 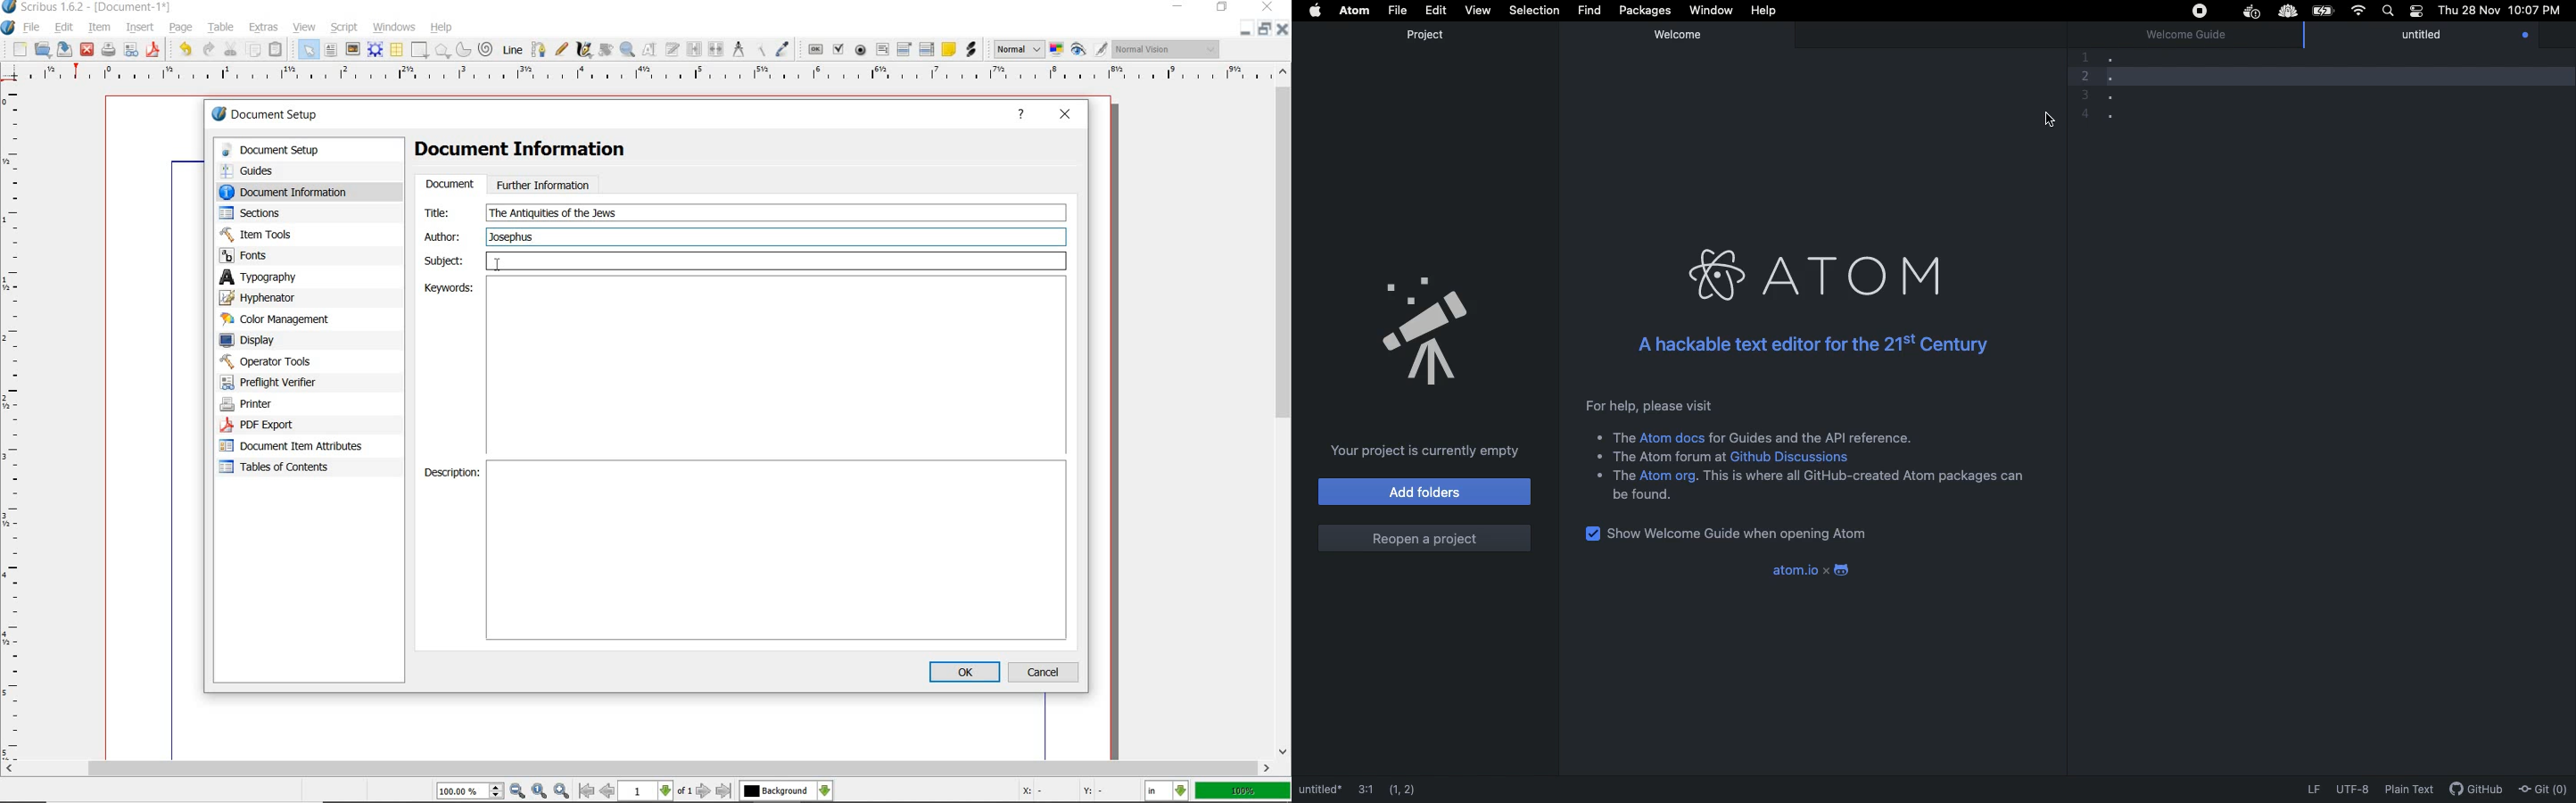 What do you see at coordinates (553, 213) in the screenshot?
I see `text` at bounding box center [553, 213].